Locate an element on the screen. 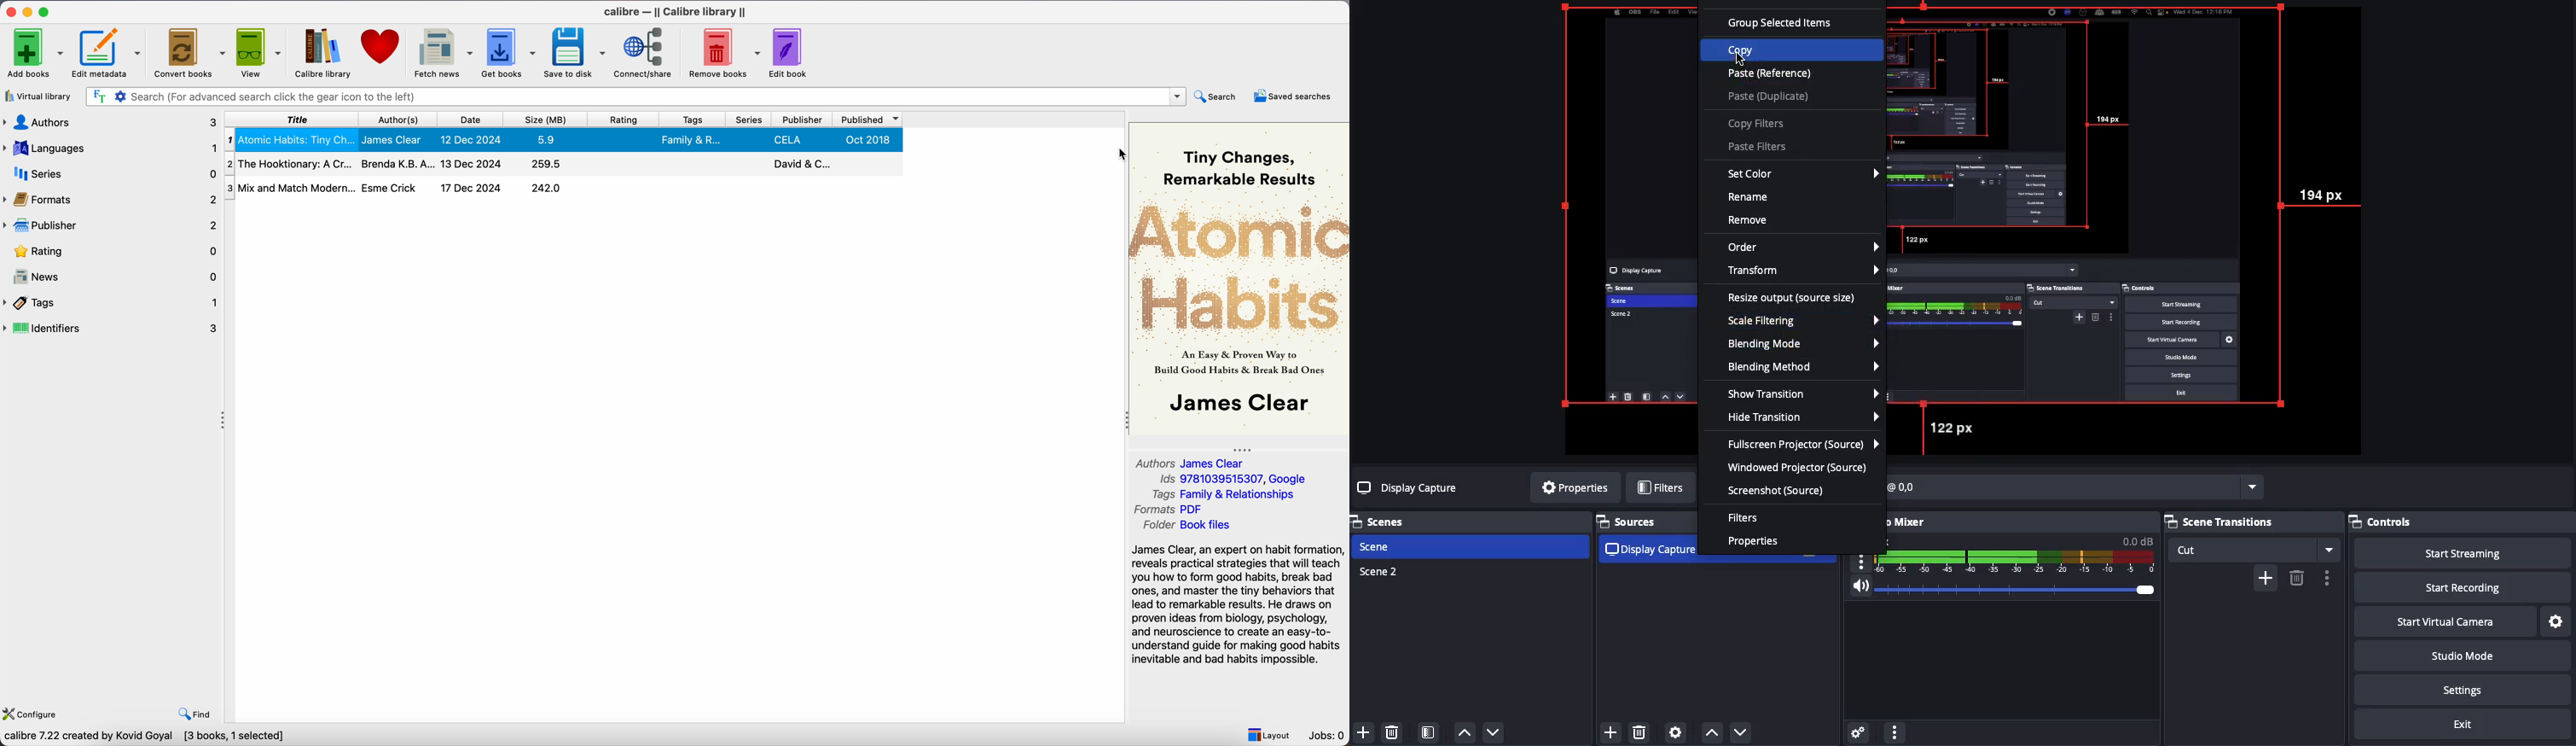 The width and height of the screenshot is (2576, 756). Family & R... is located at coordinates (695, 139).